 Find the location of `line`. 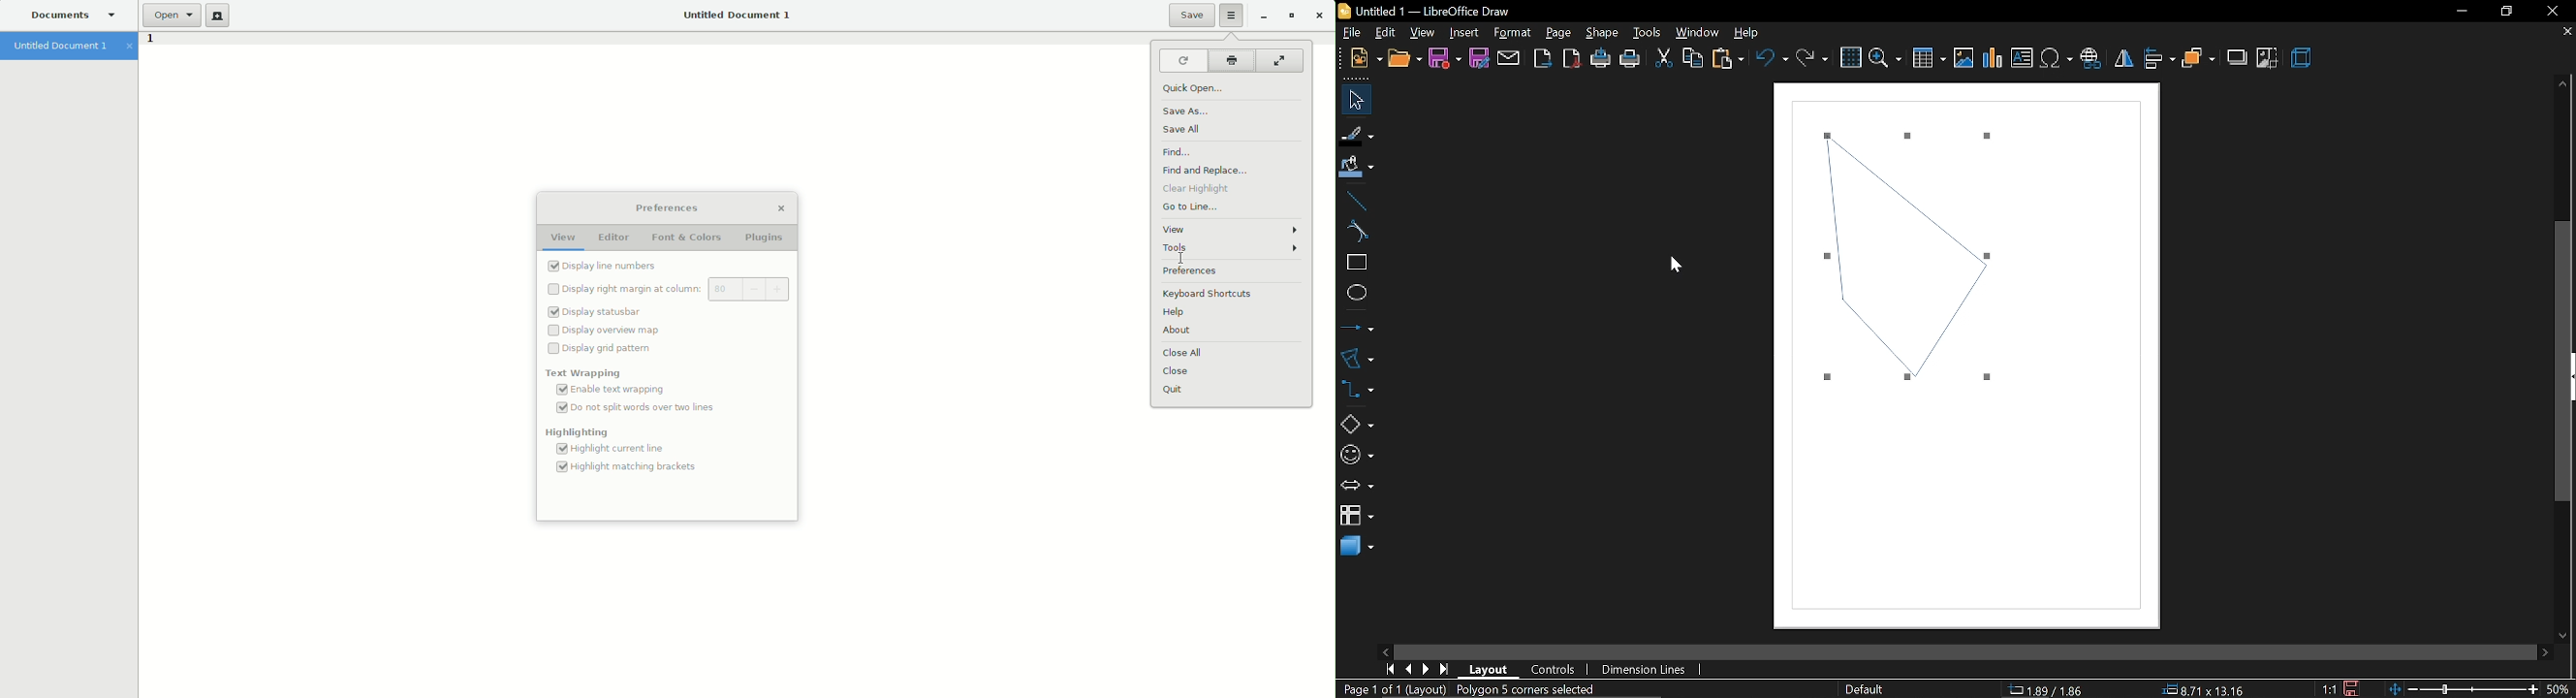

line is located at coordinates (1354, 201).